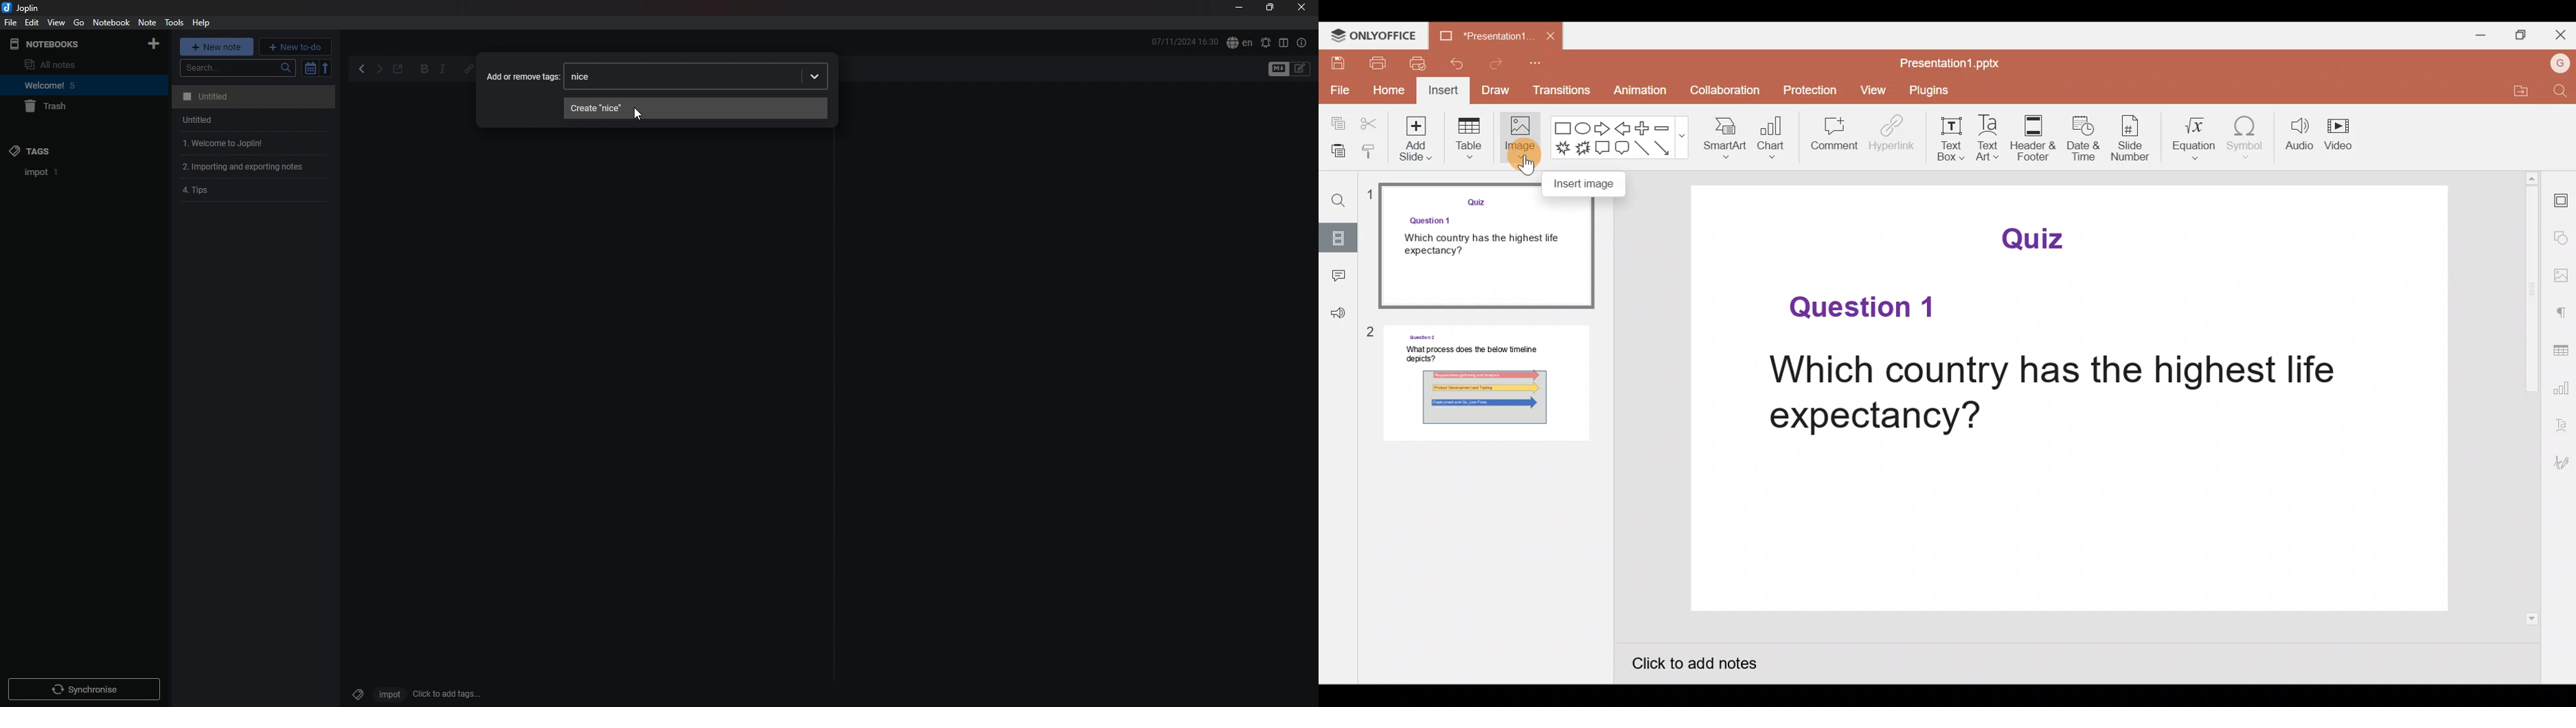 The height and width of the screenshot is (728, 2576). Describe the element at coordinates (379, 71) in the screenshot. I see `forward` at that location.